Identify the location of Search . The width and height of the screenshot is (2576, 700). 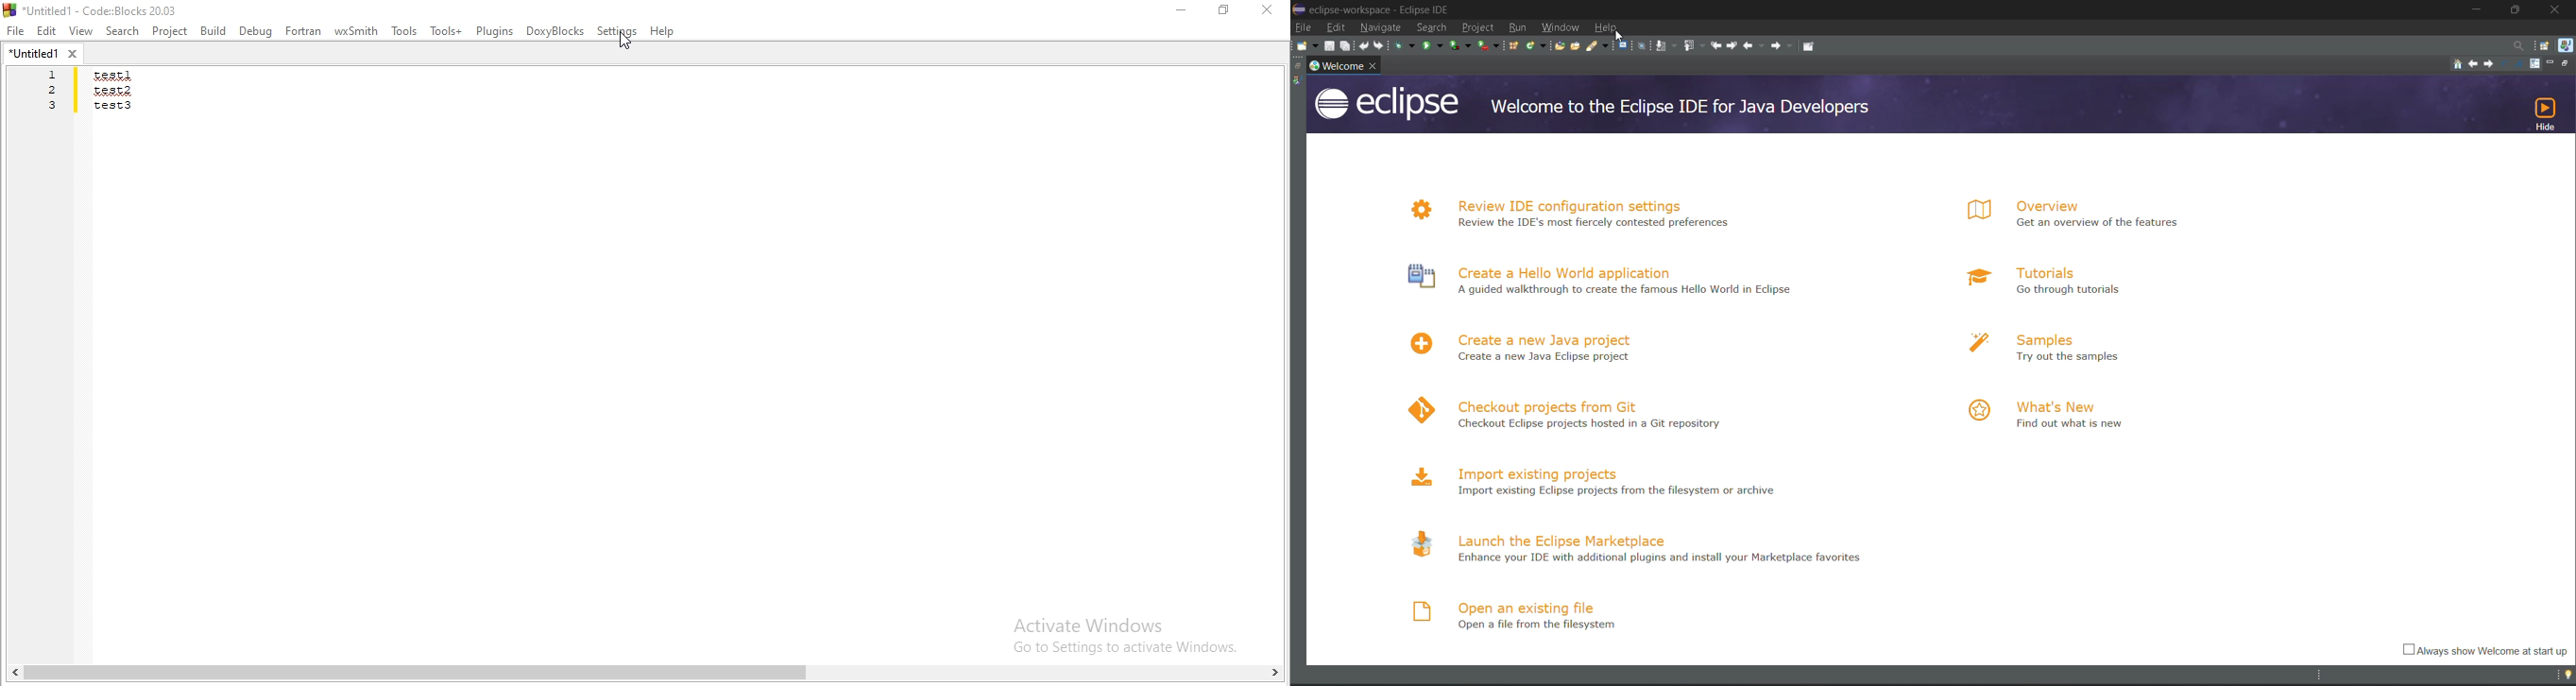
(123, 32).